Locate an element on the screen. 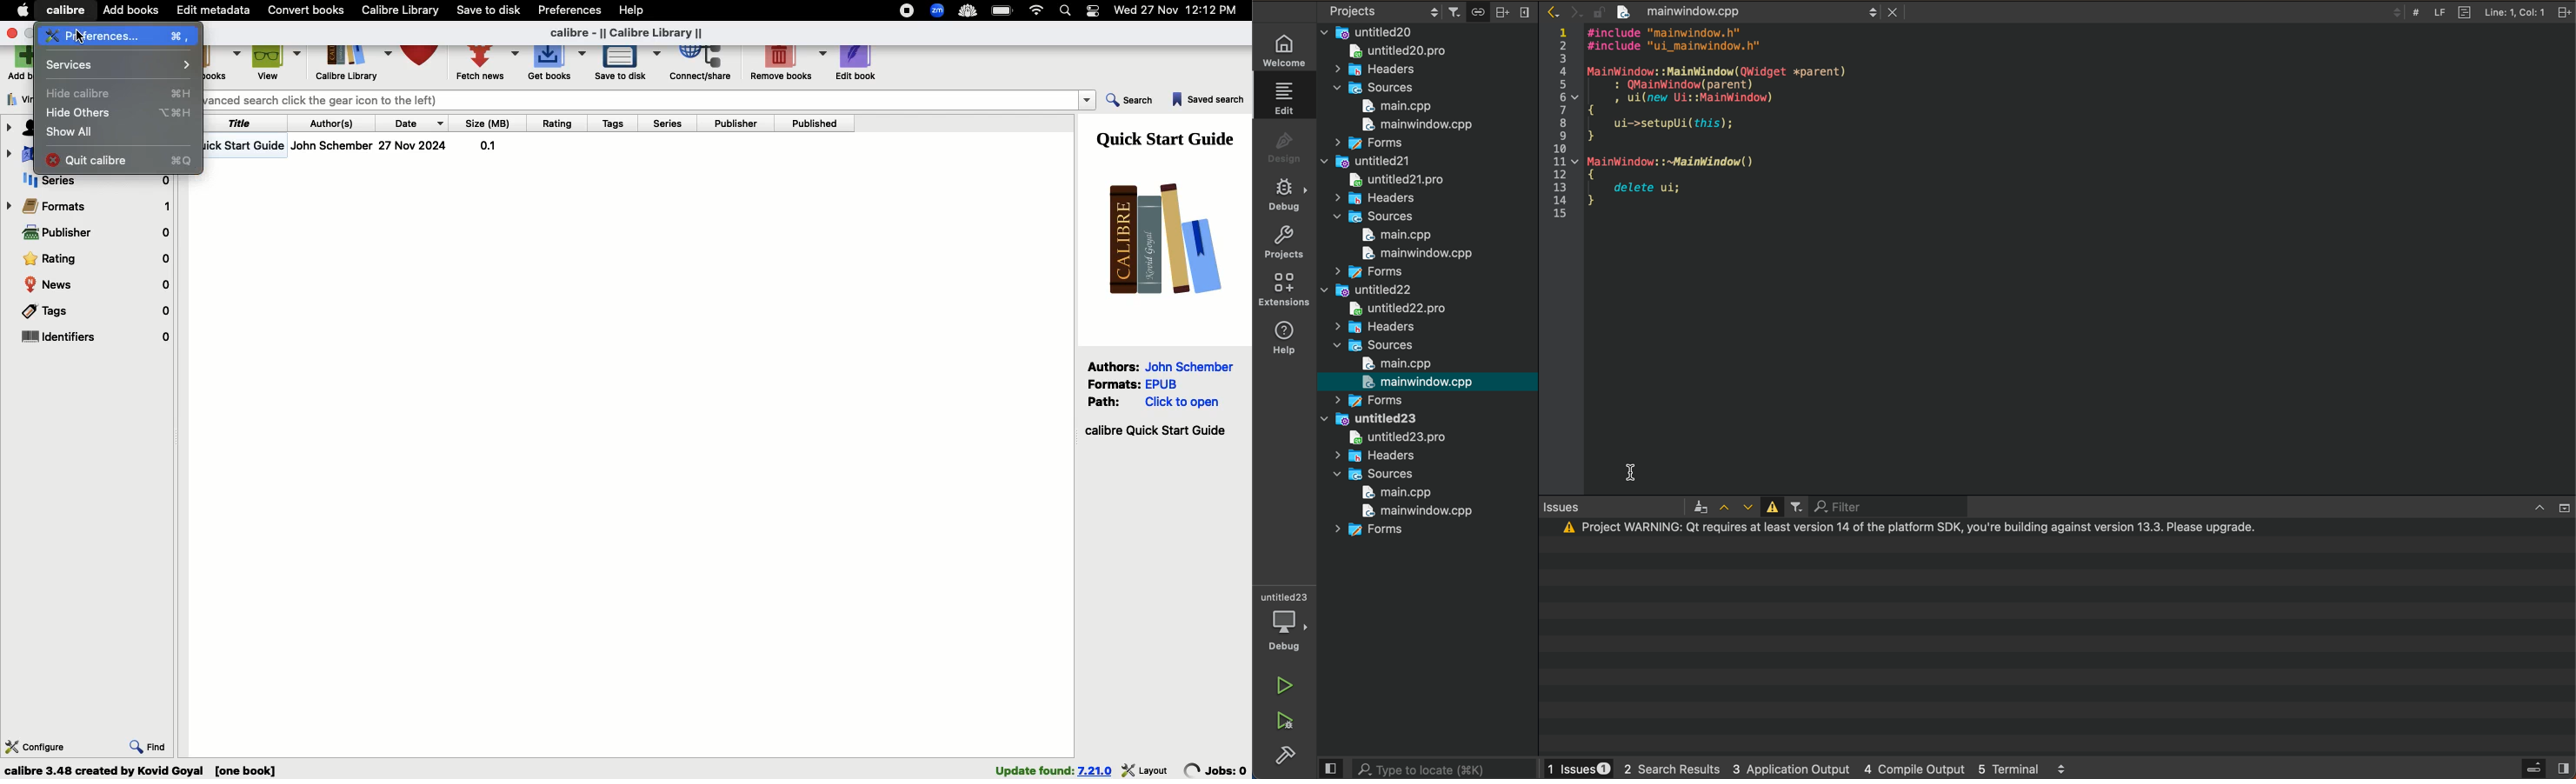  Title is located at coordinates (243, 145).